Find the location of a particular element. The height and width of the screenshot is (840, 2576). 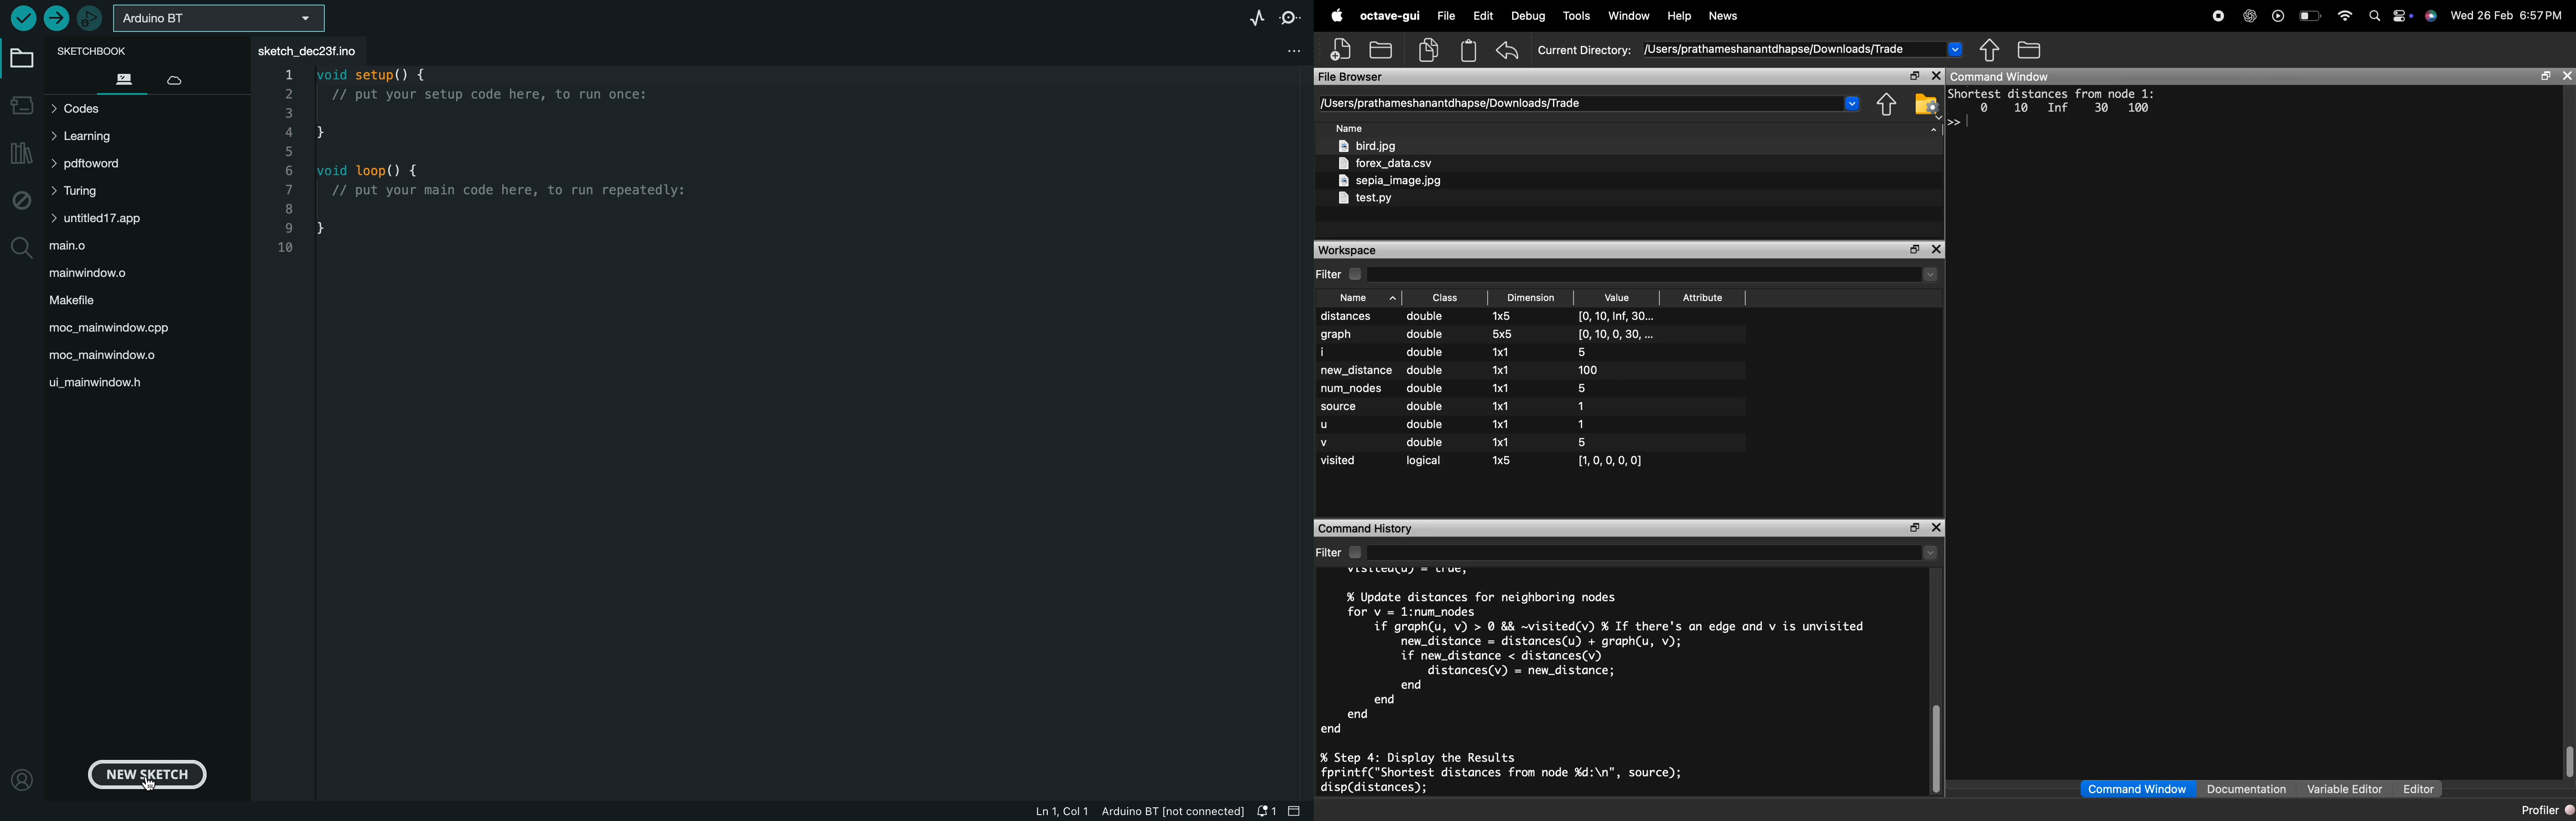

filter is located at coordinates (1340, 553).